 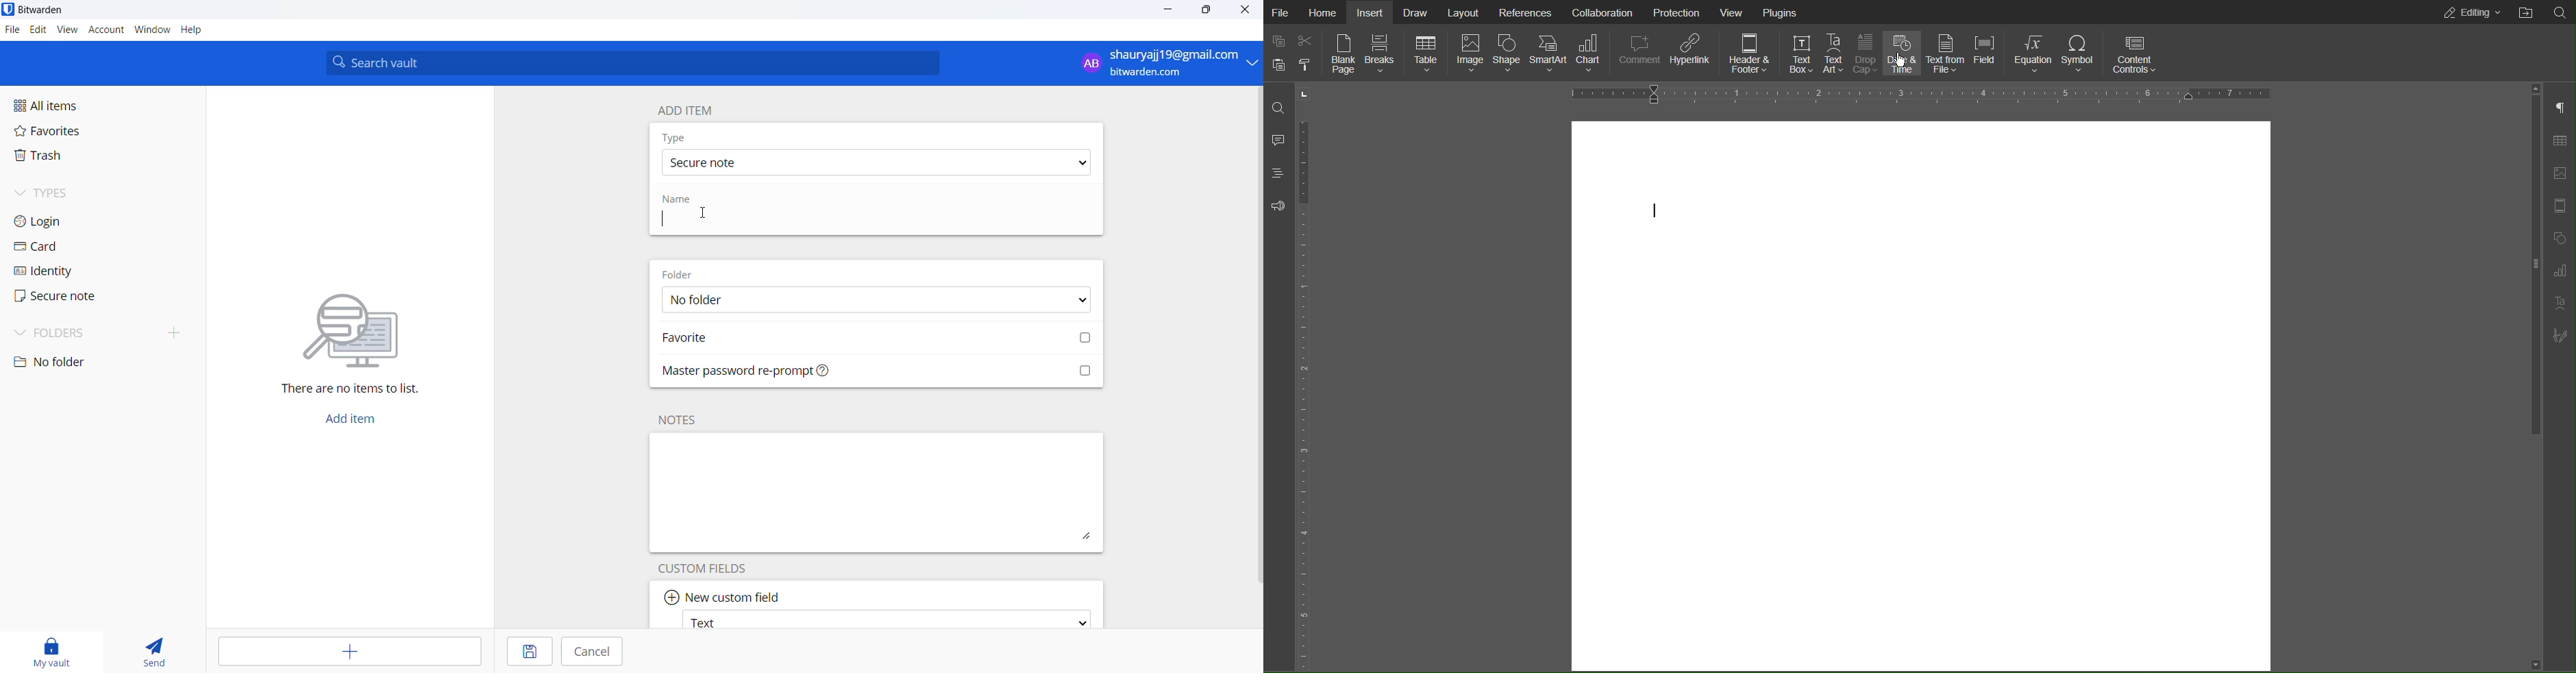 I want to click on all items, so click(x=74, y=106).